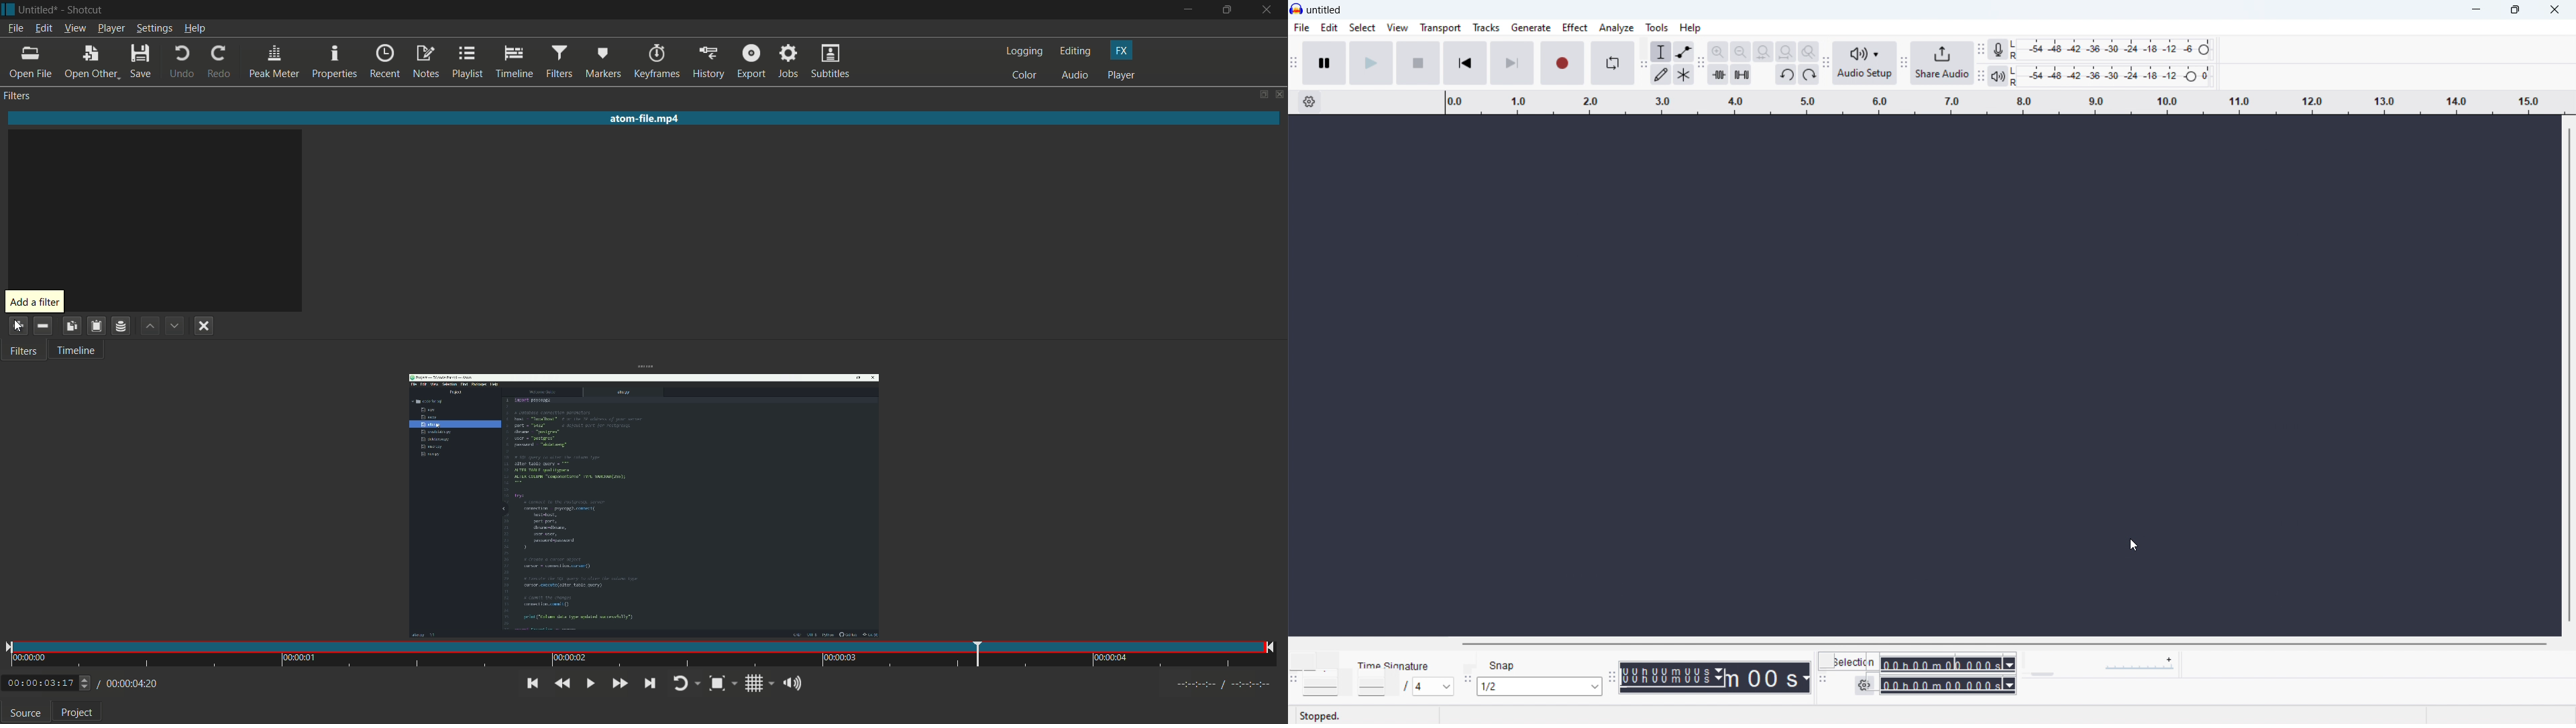 The height and width of the screenshot is (728, 2576). I want to click on timeline, so click(2002, 103).